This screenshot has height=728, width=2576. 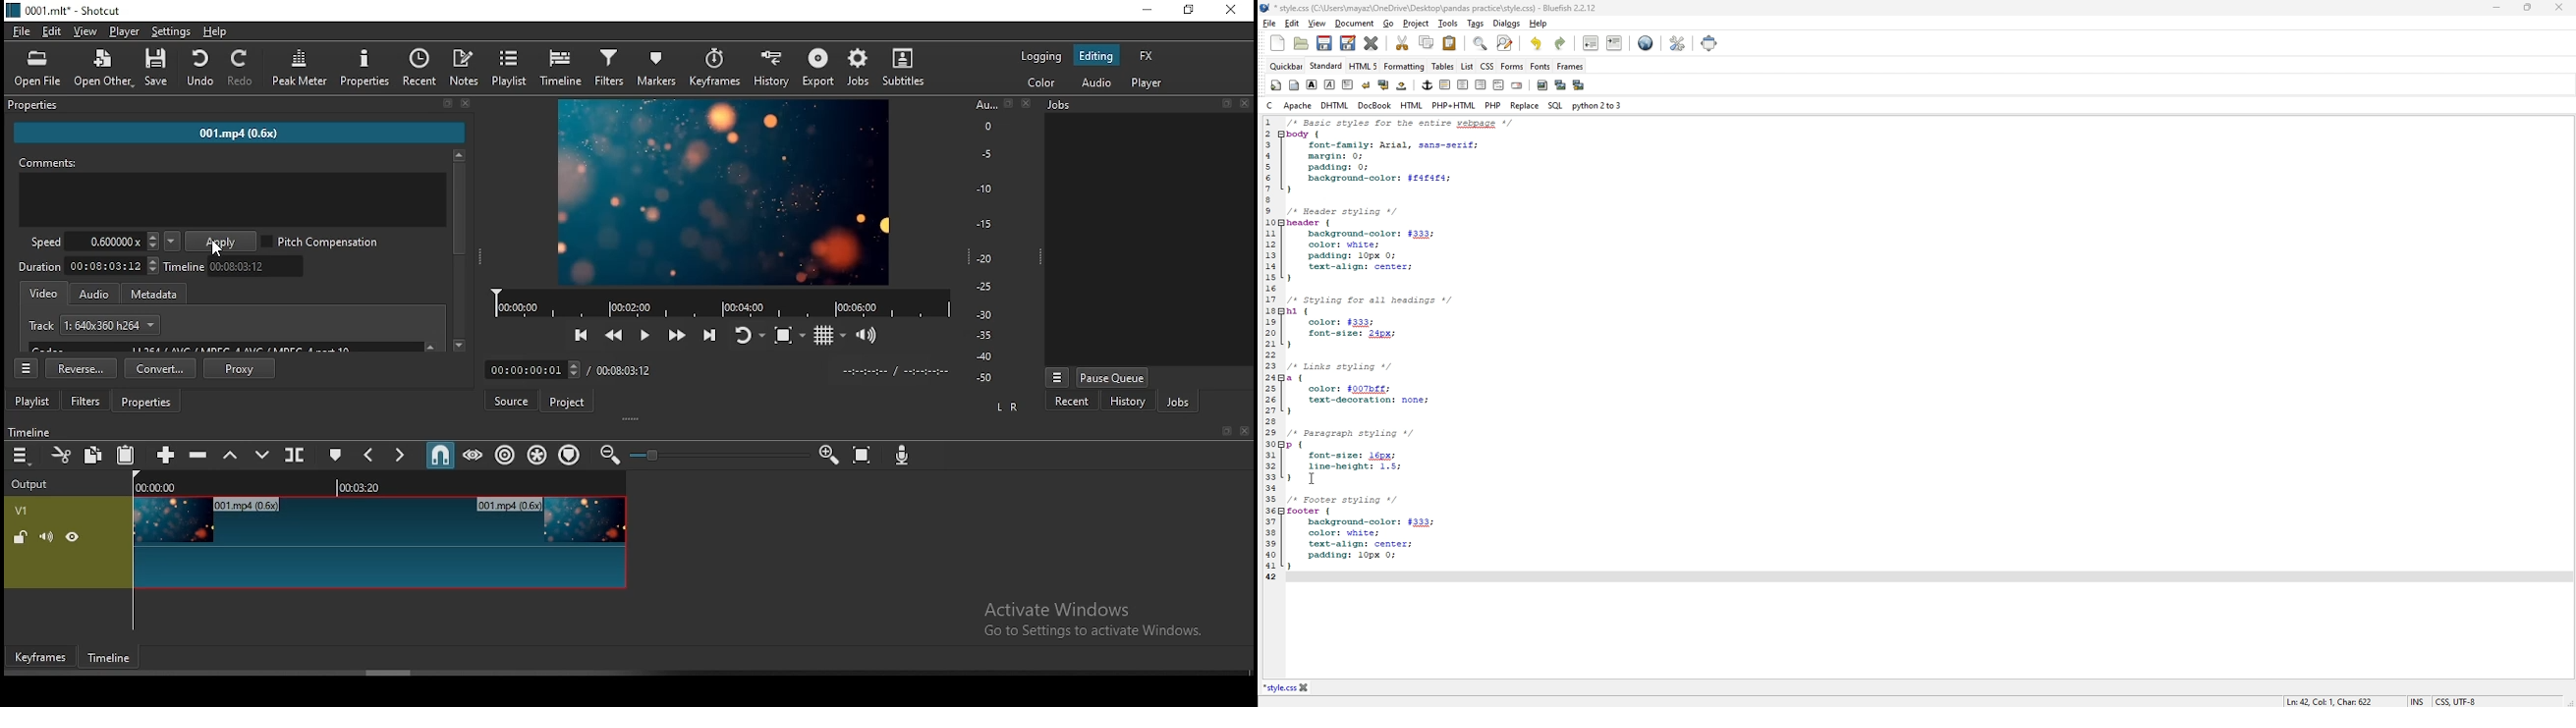 I want to click on lift, so click(x=230, y=456).